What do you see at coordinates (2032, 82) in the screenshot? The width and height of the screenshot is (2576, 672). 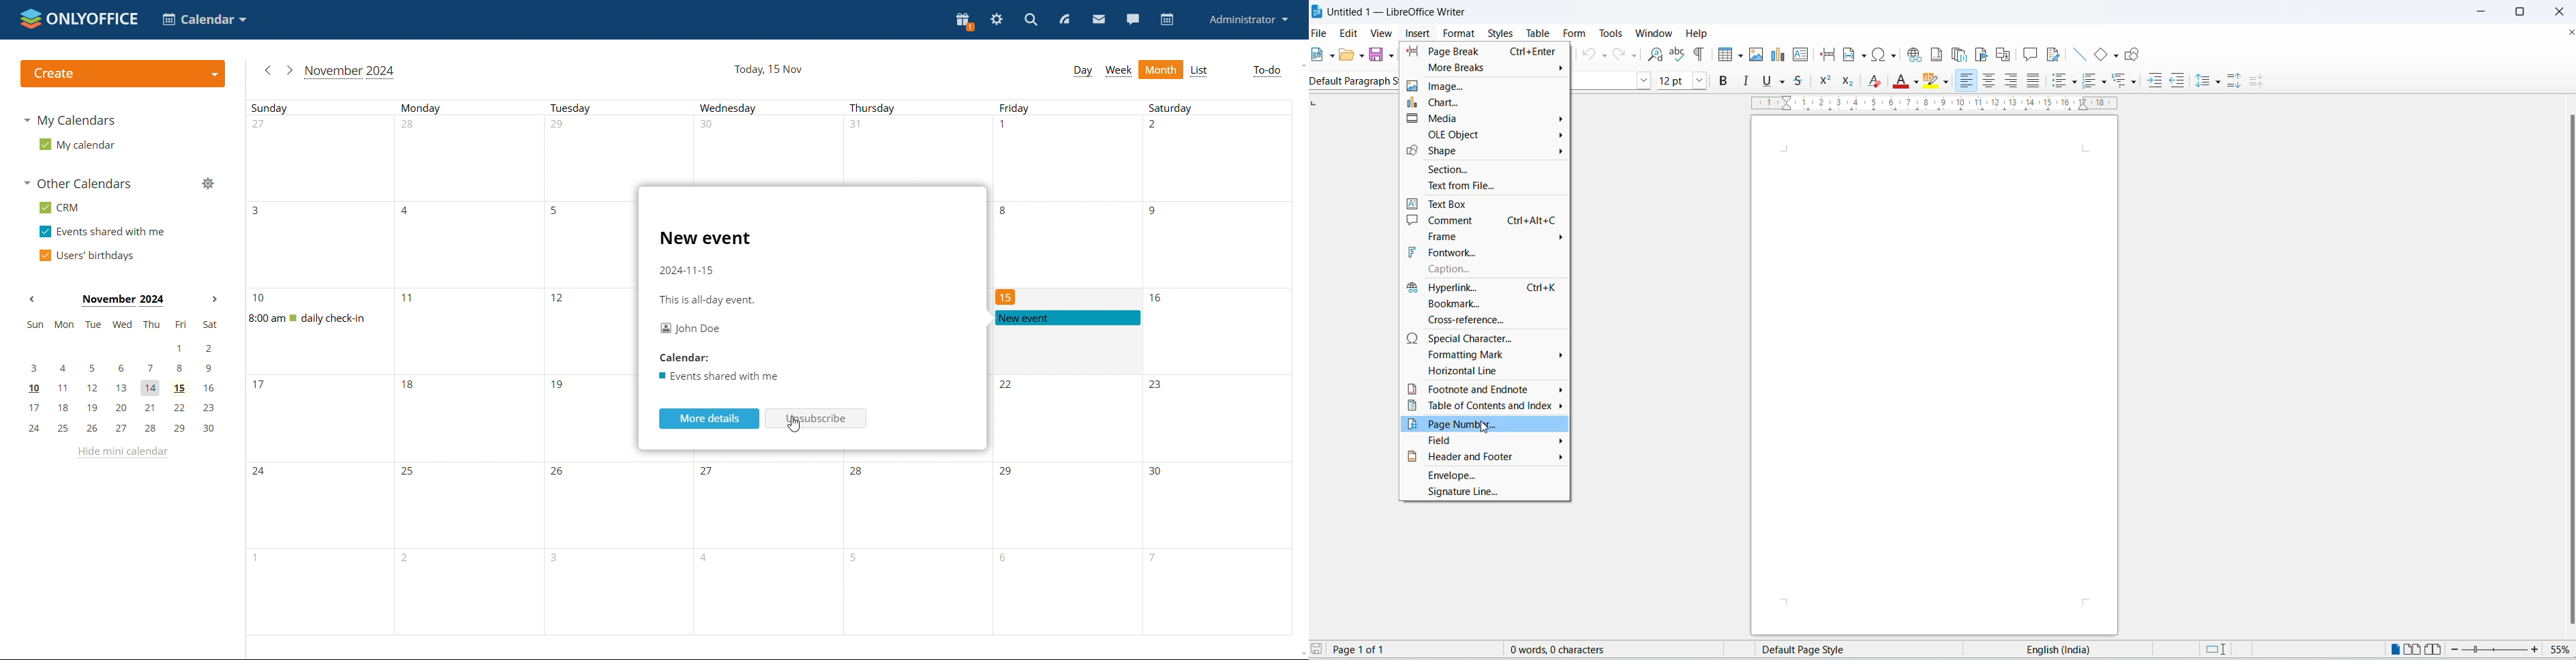 I see `justified` at bounding box center [2032, 82].